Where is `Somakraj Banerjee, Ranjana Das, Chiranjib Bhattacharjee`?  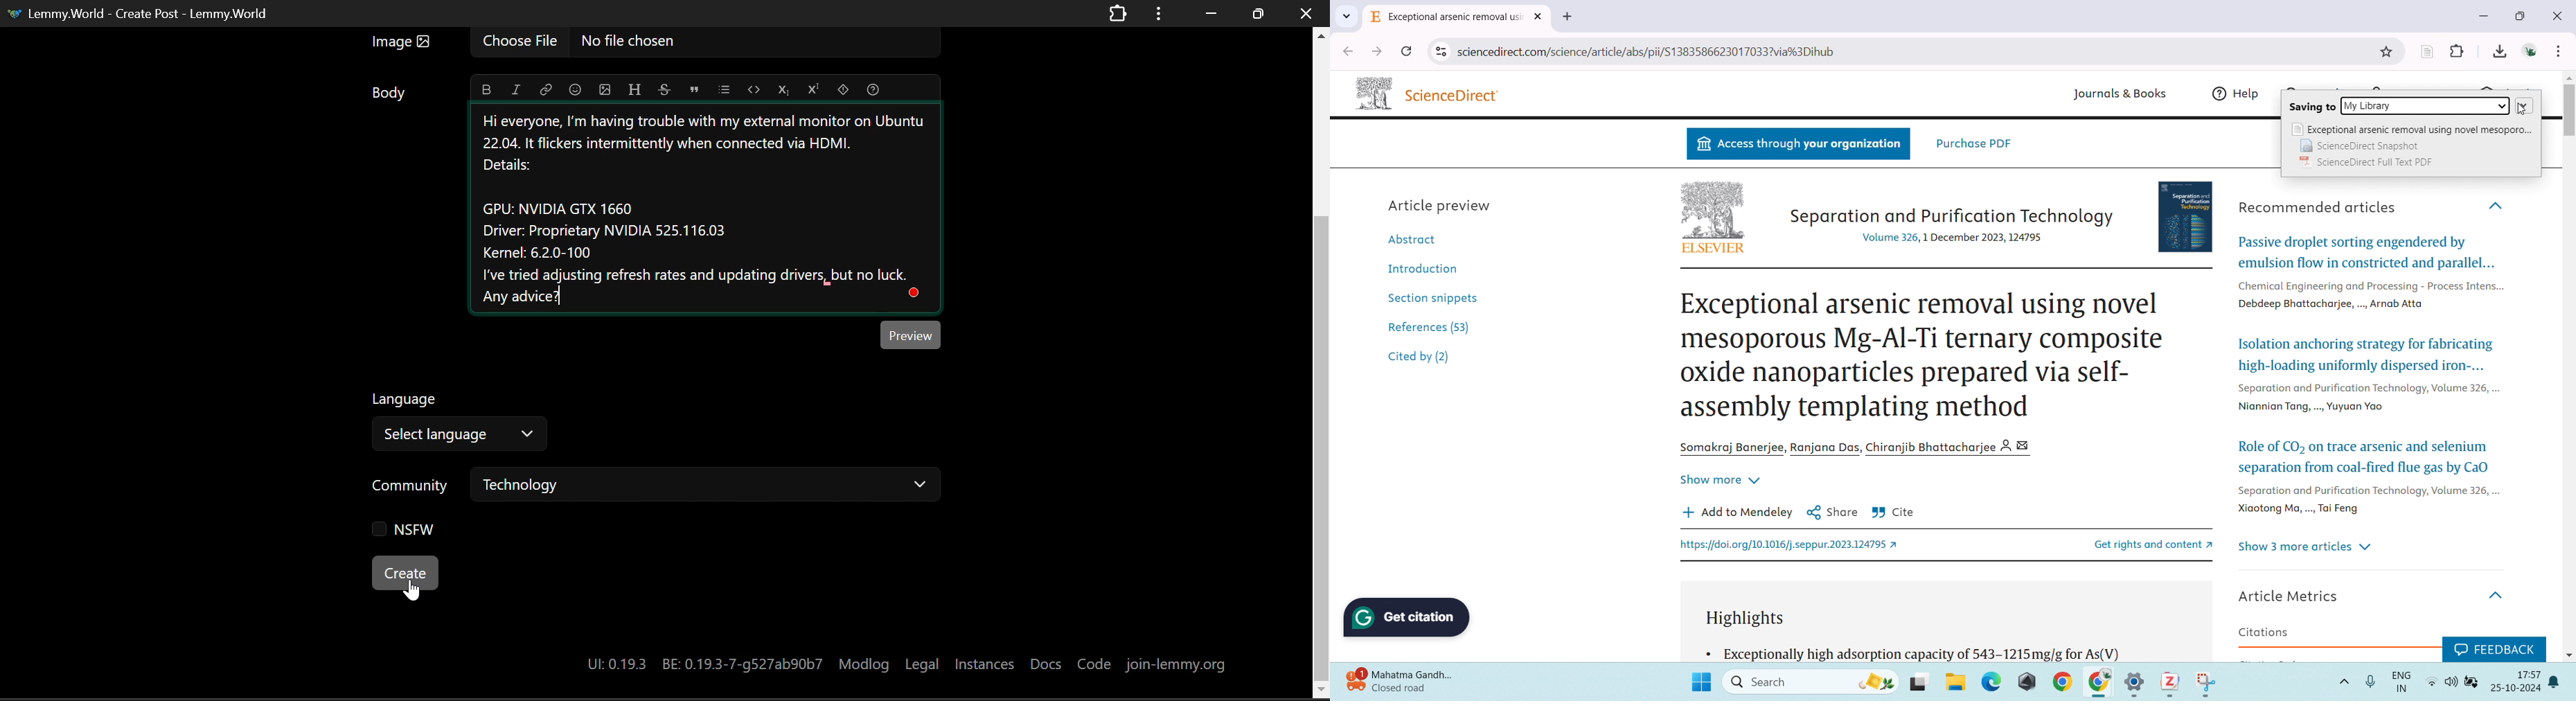 Somakraj Banerjee, Ranjana Das, Chiranjib Bhattacharjee is located at coordinates (1860, 447).